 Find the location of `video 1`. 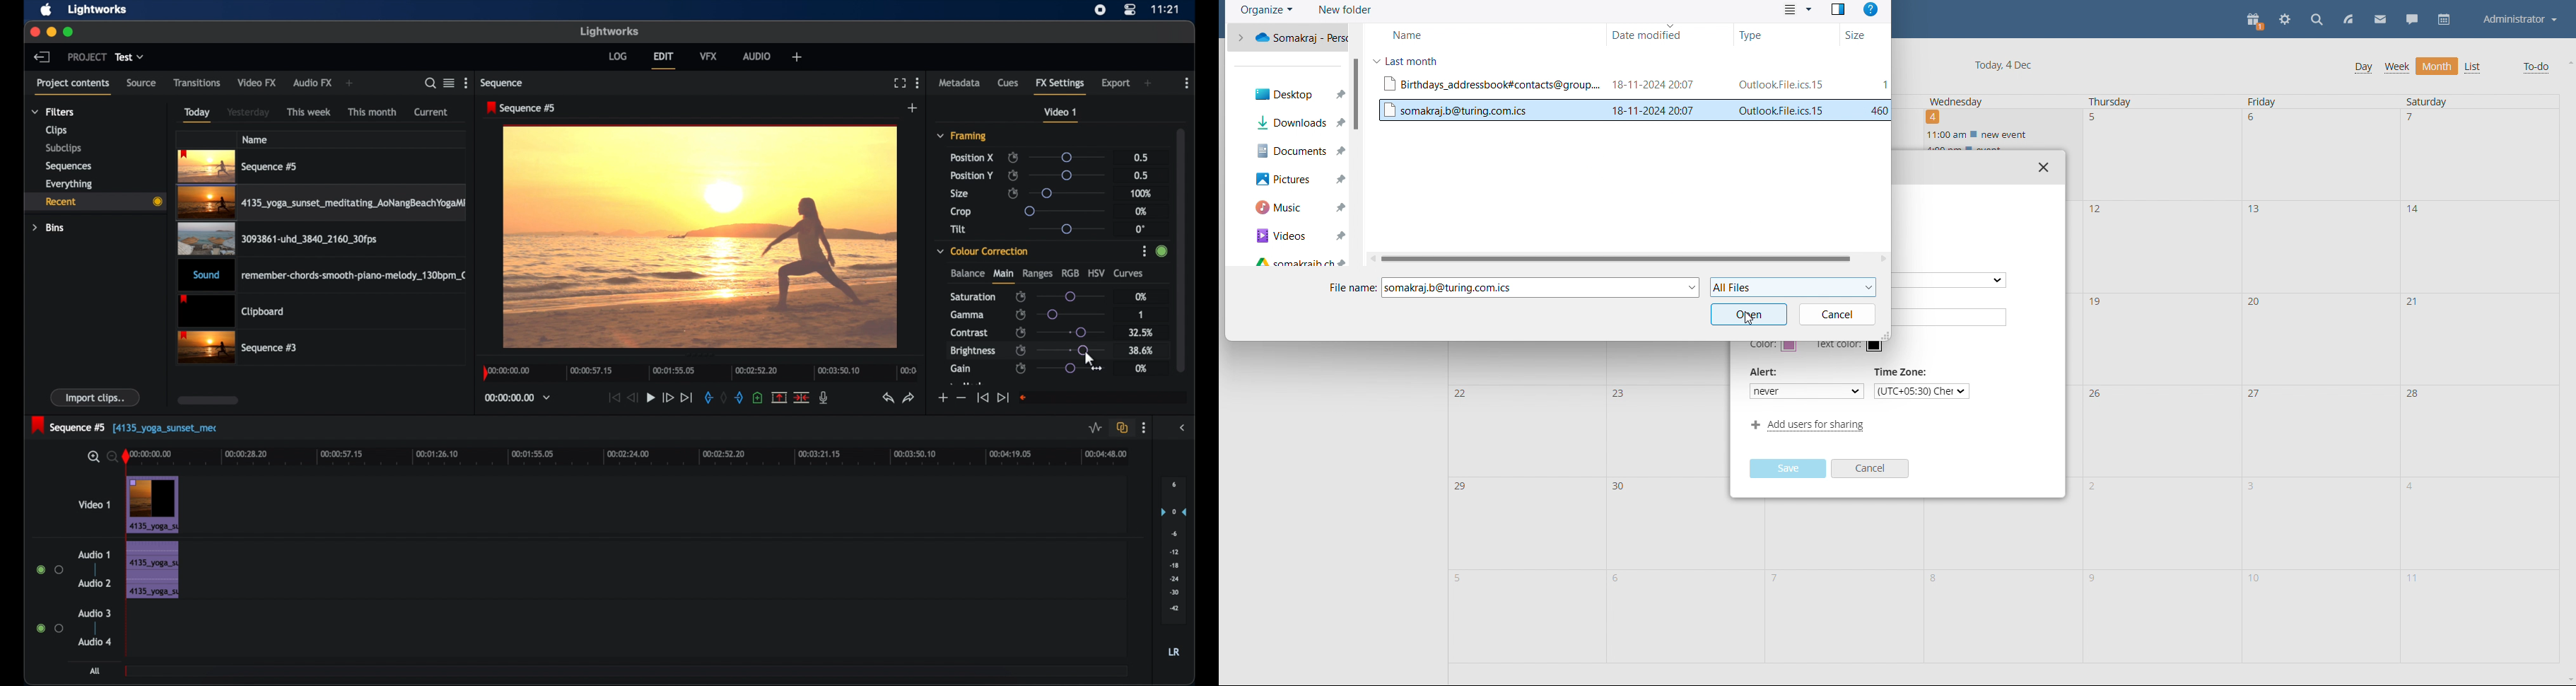

video 1 is located at coordinates (1060, 115).